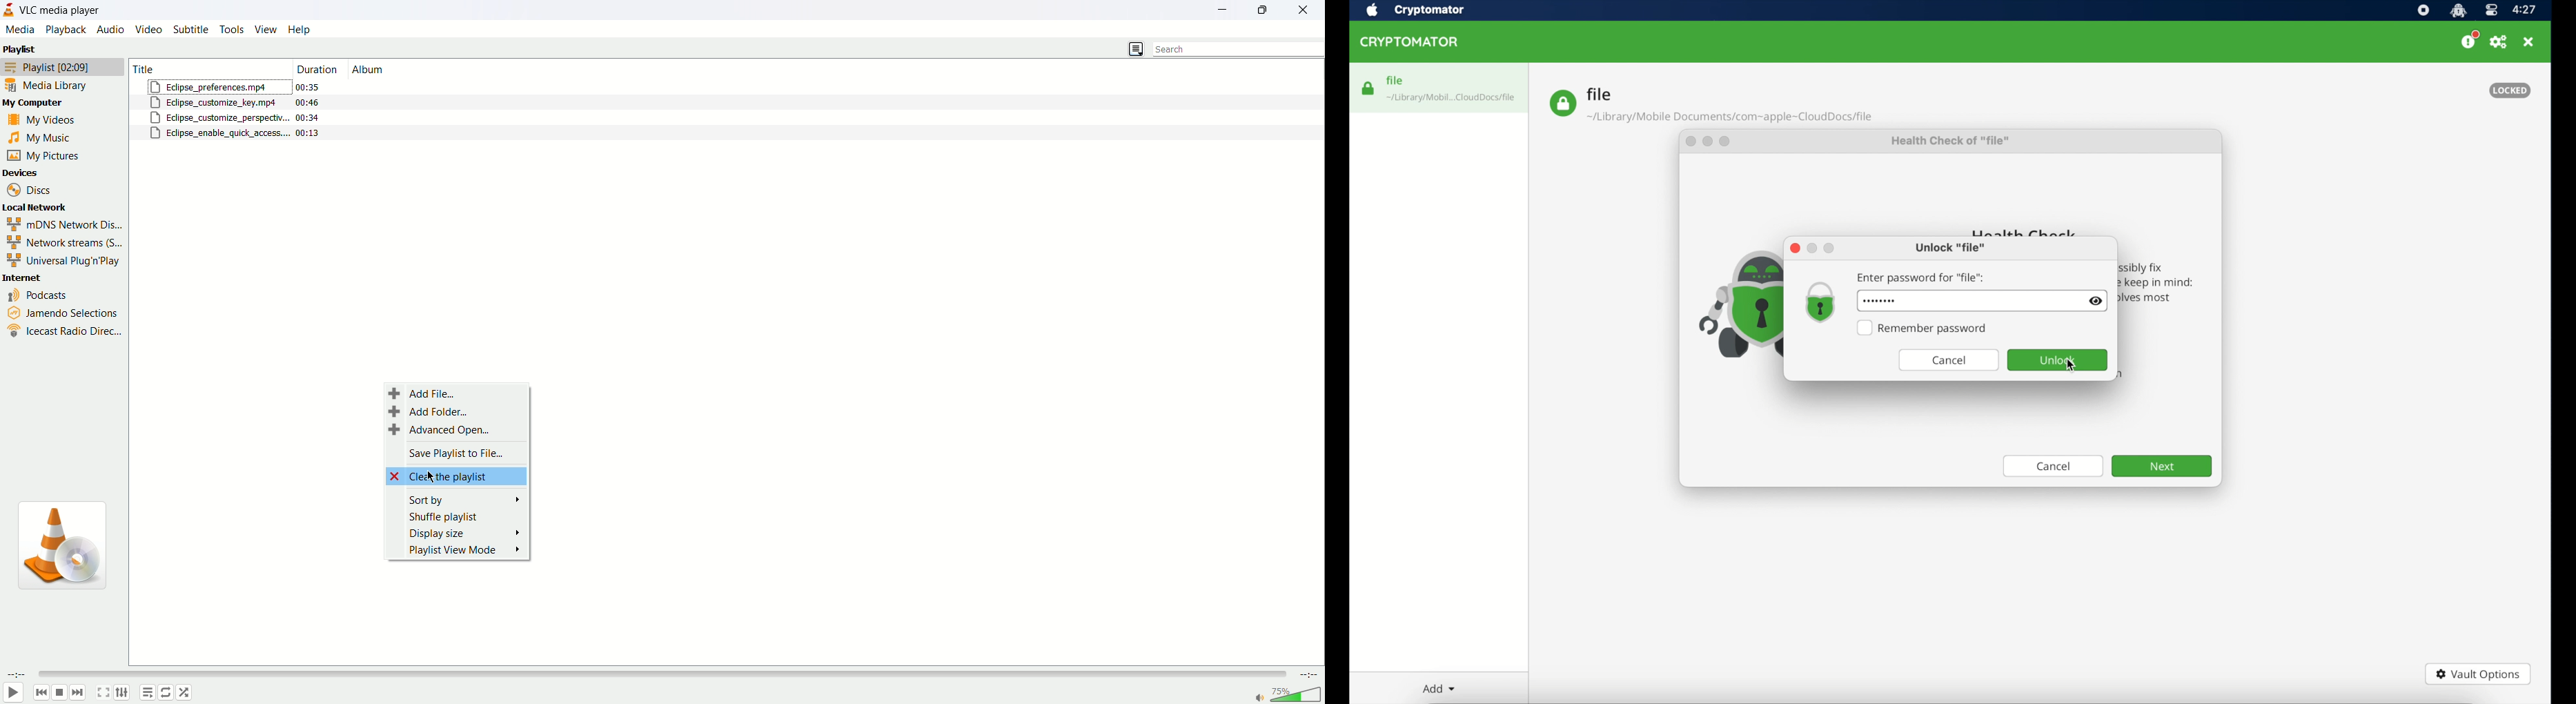  I want to click on add file, so click(426, 393).